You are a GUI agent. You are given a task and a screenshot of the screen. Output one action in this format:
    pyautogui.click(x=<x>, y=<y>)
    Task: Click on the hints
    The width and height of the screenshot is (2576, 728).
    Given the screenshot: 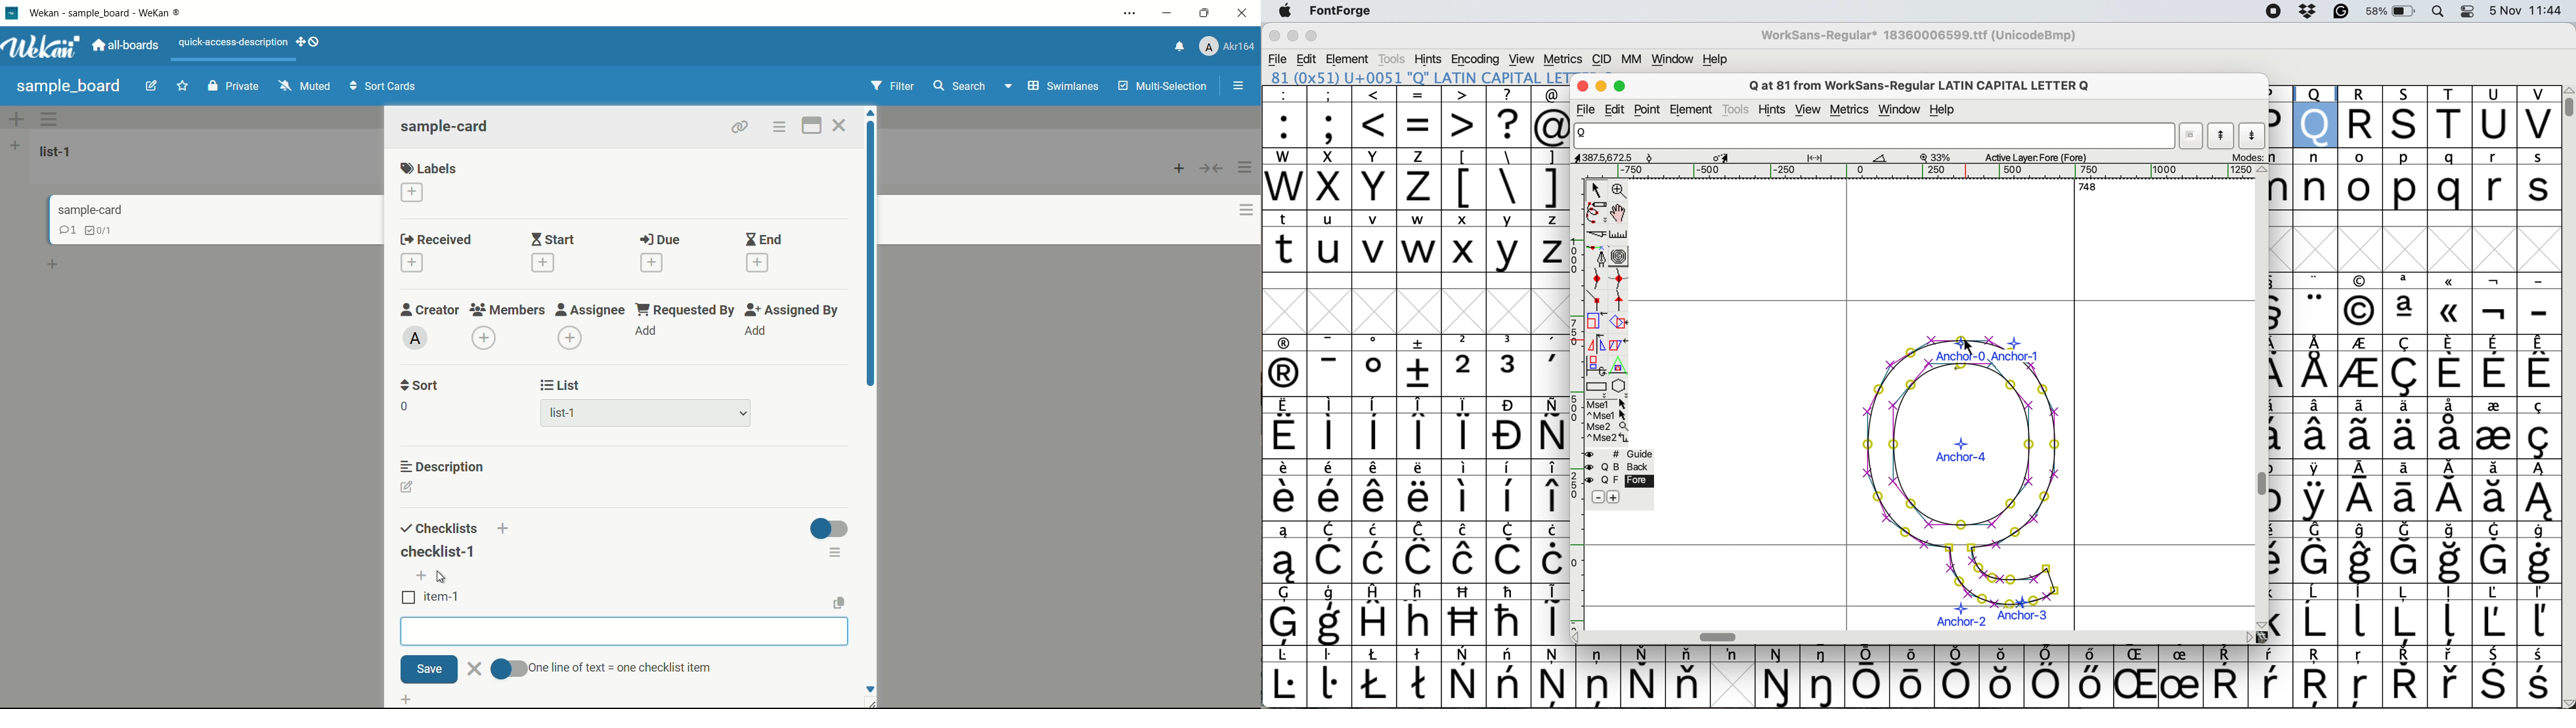 What is the action you would take?
    pyautogui.click(x=1430, y=57)
    